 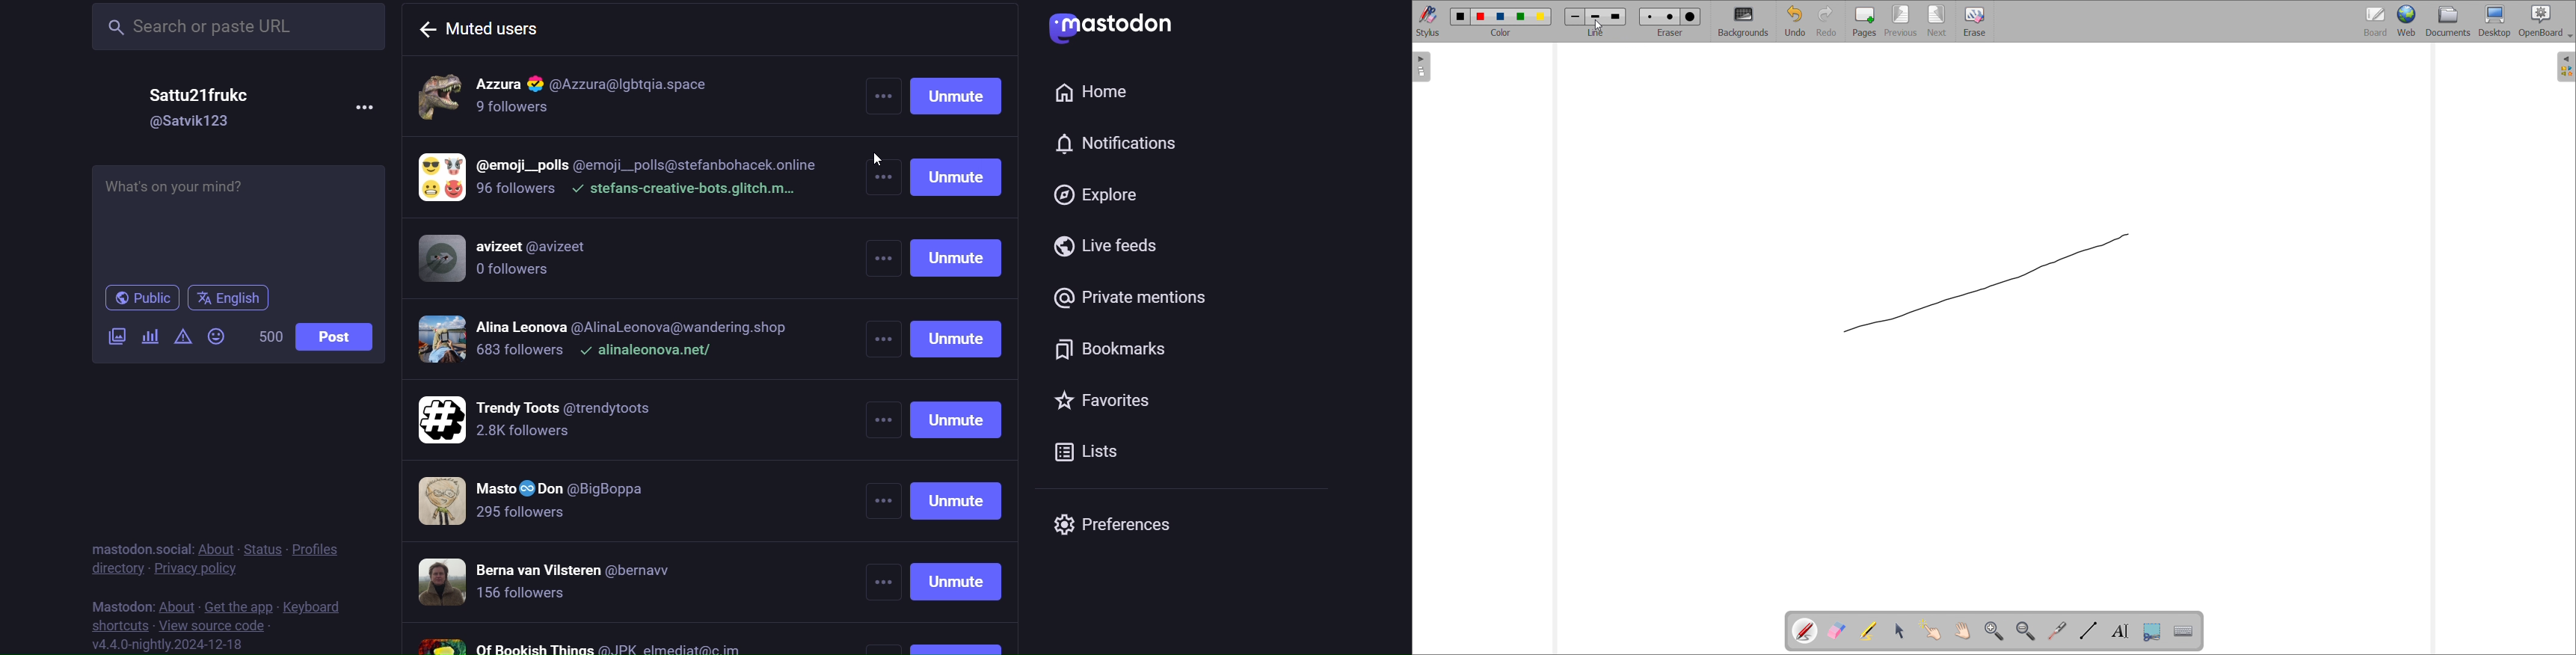 What do you see at coordinates (1422, 67) in the screenshot?
I see `open pages view` at bounding box center [1422, 67].